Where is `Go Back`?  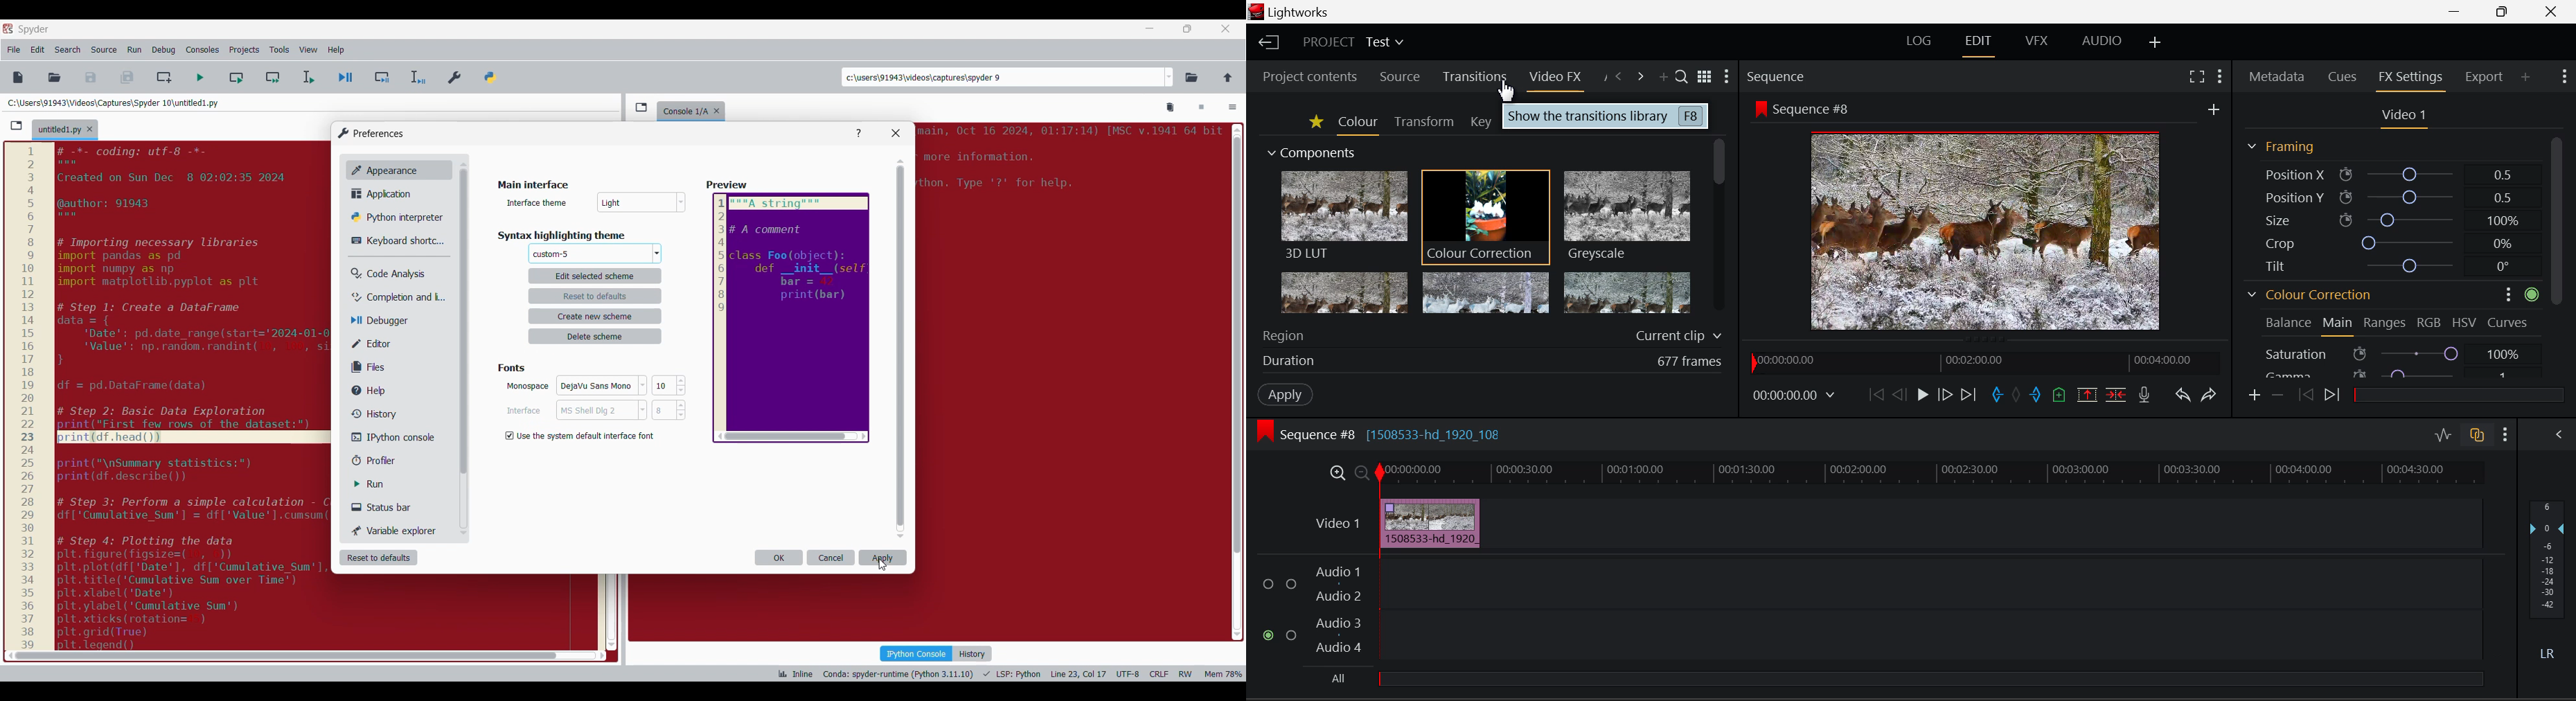
Go Back is located at coordinates (1899, 395).